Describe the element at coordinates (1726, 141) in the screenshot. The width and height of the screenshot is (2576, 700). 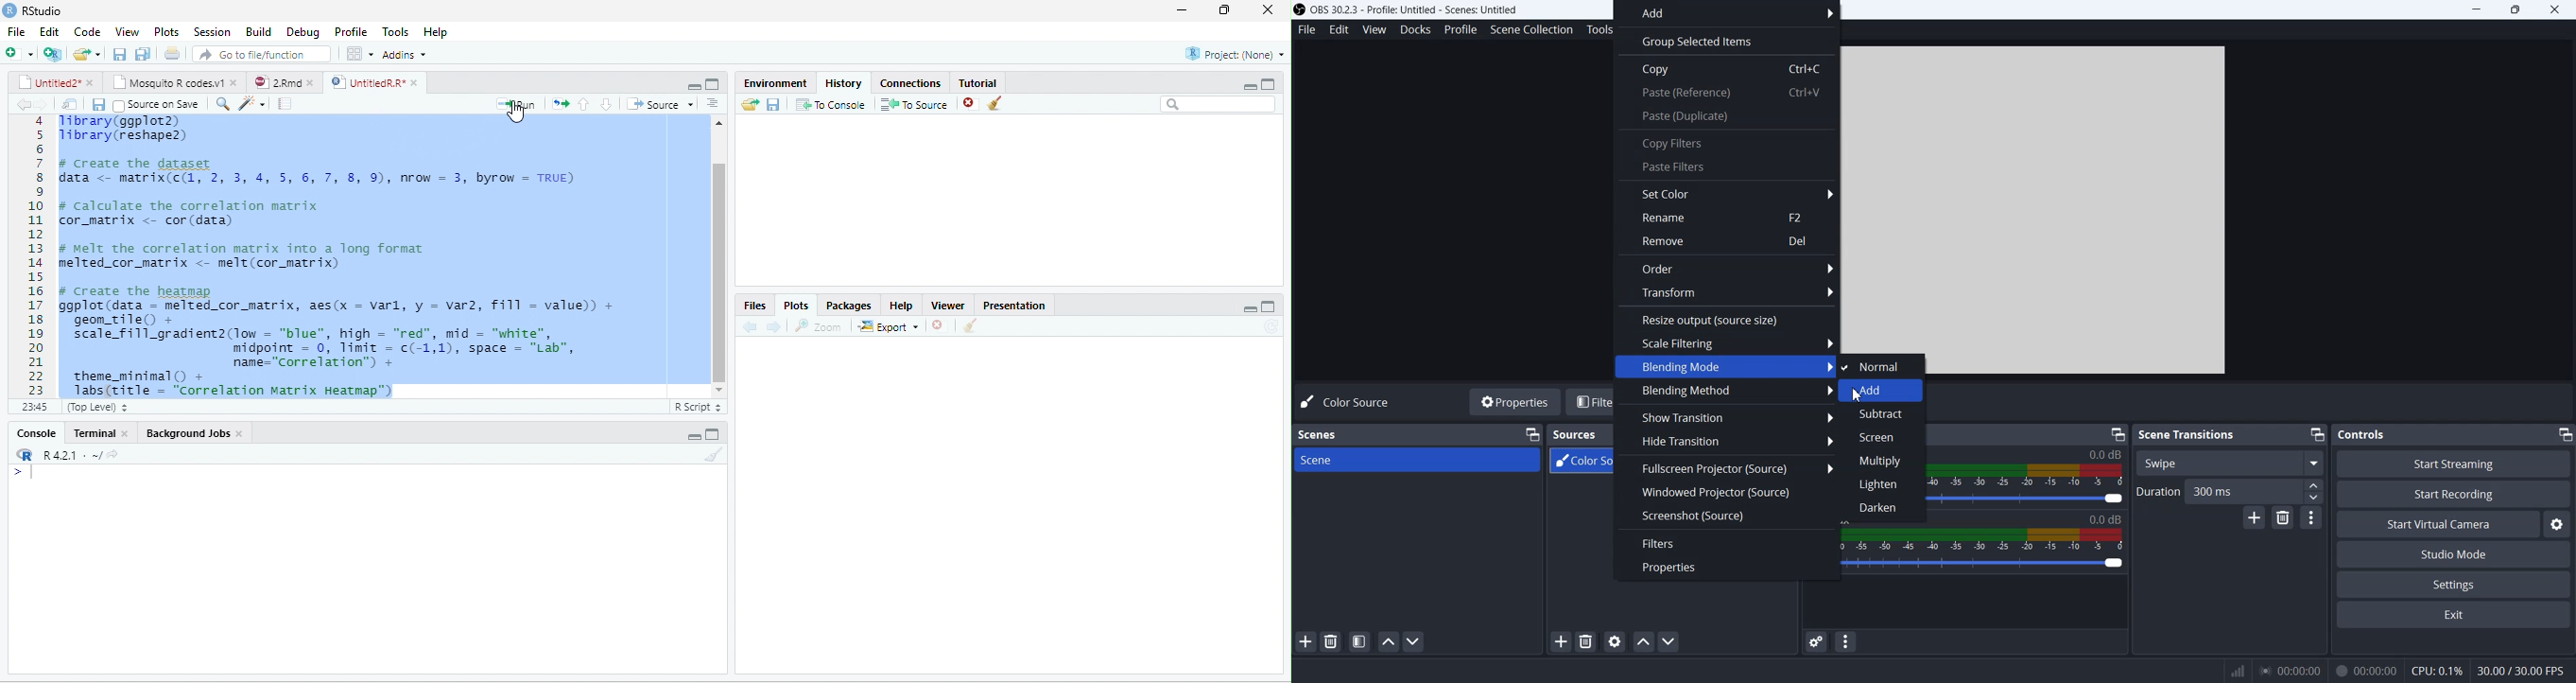
I see `Copy Filters` at that location.